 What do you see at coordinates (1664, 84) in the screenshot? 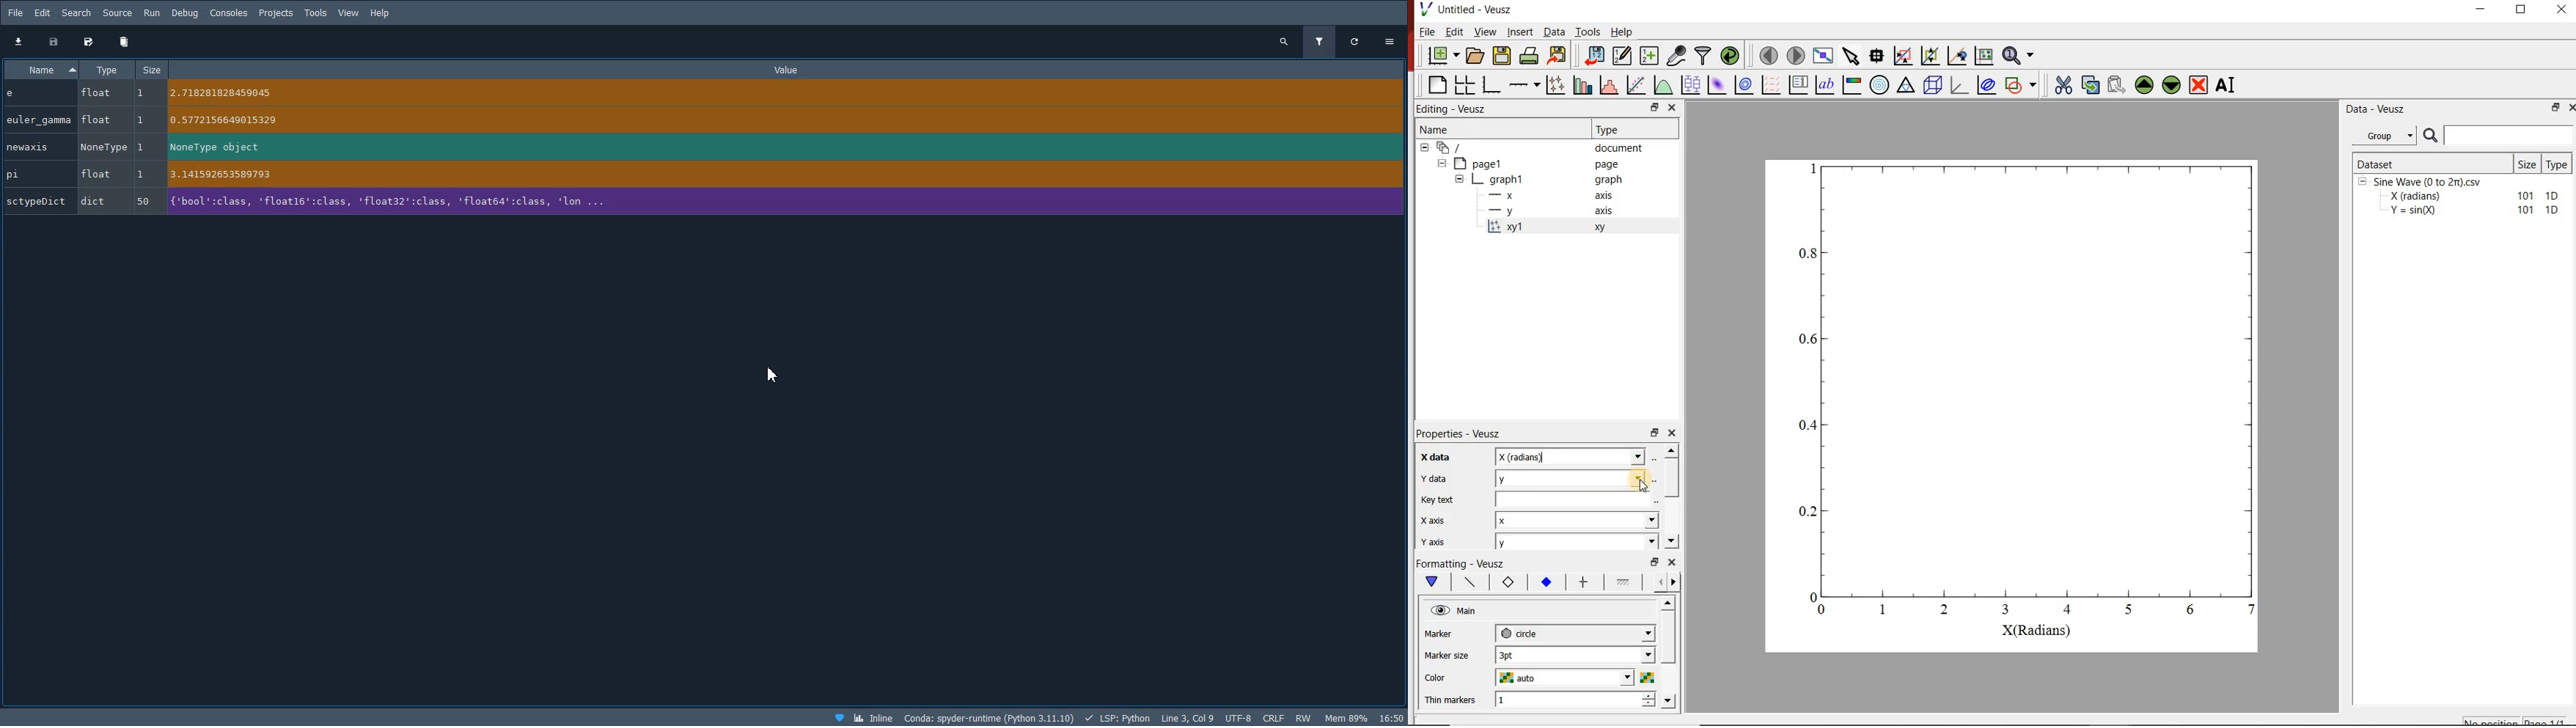
I see `plot a function` at bounding box center [1664, 84].